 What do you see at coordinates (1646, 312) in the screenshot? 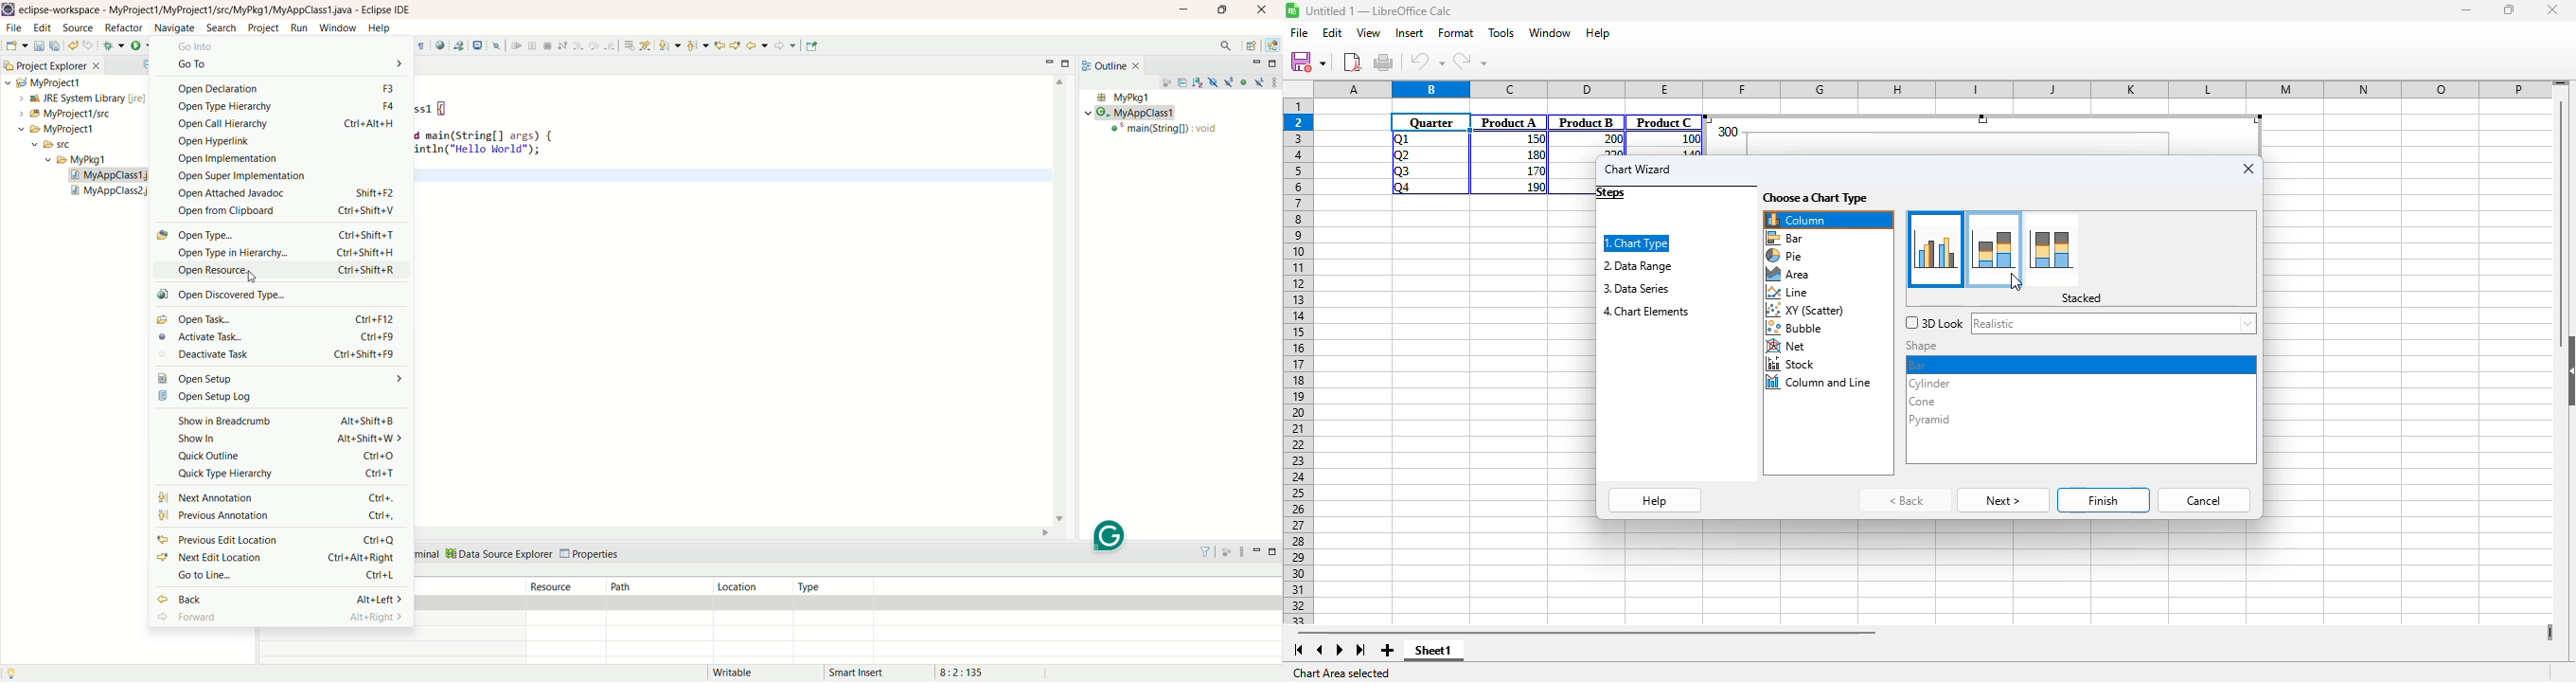
I see `4. chart elements` at bounding box center [1646, 312].